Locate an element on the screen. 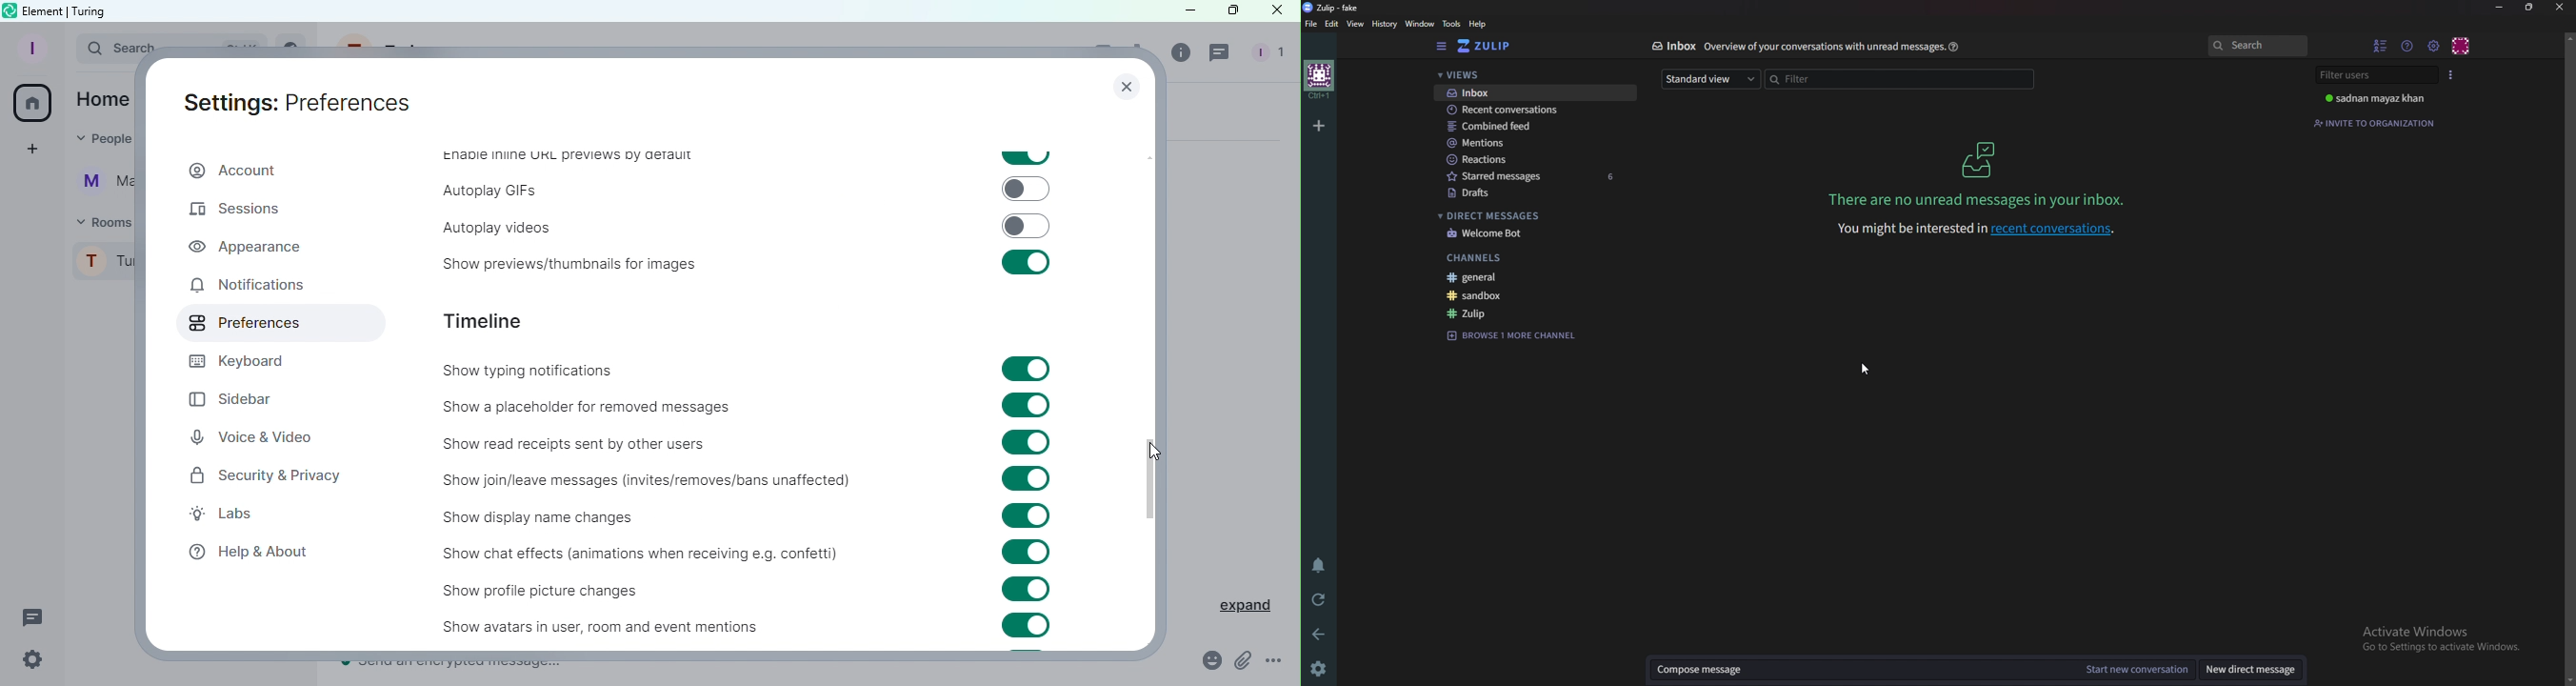 Image resolution: width=2576 pixels, height=700 pixels. Recent conversations is located at coordinates (1533, 112).